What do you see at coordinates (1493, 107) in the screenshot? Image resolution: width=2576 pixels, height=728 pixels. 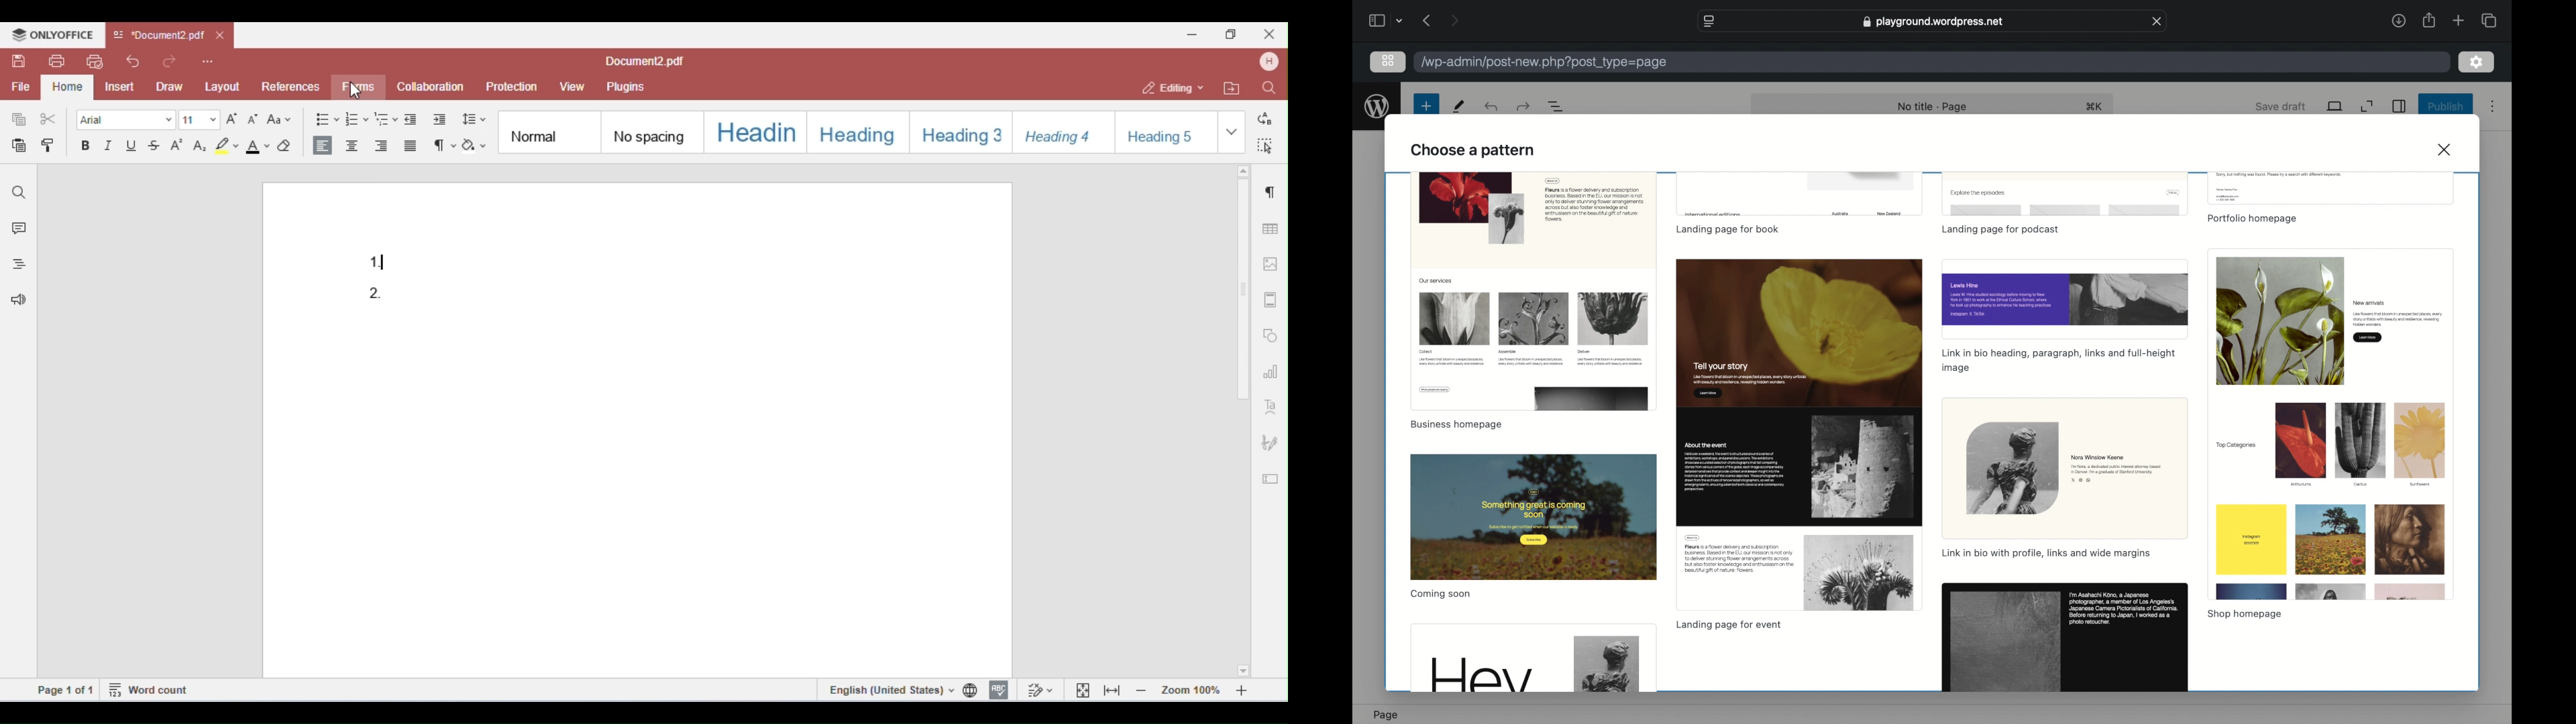 I see `redo` at bounding box center [1493, 107].